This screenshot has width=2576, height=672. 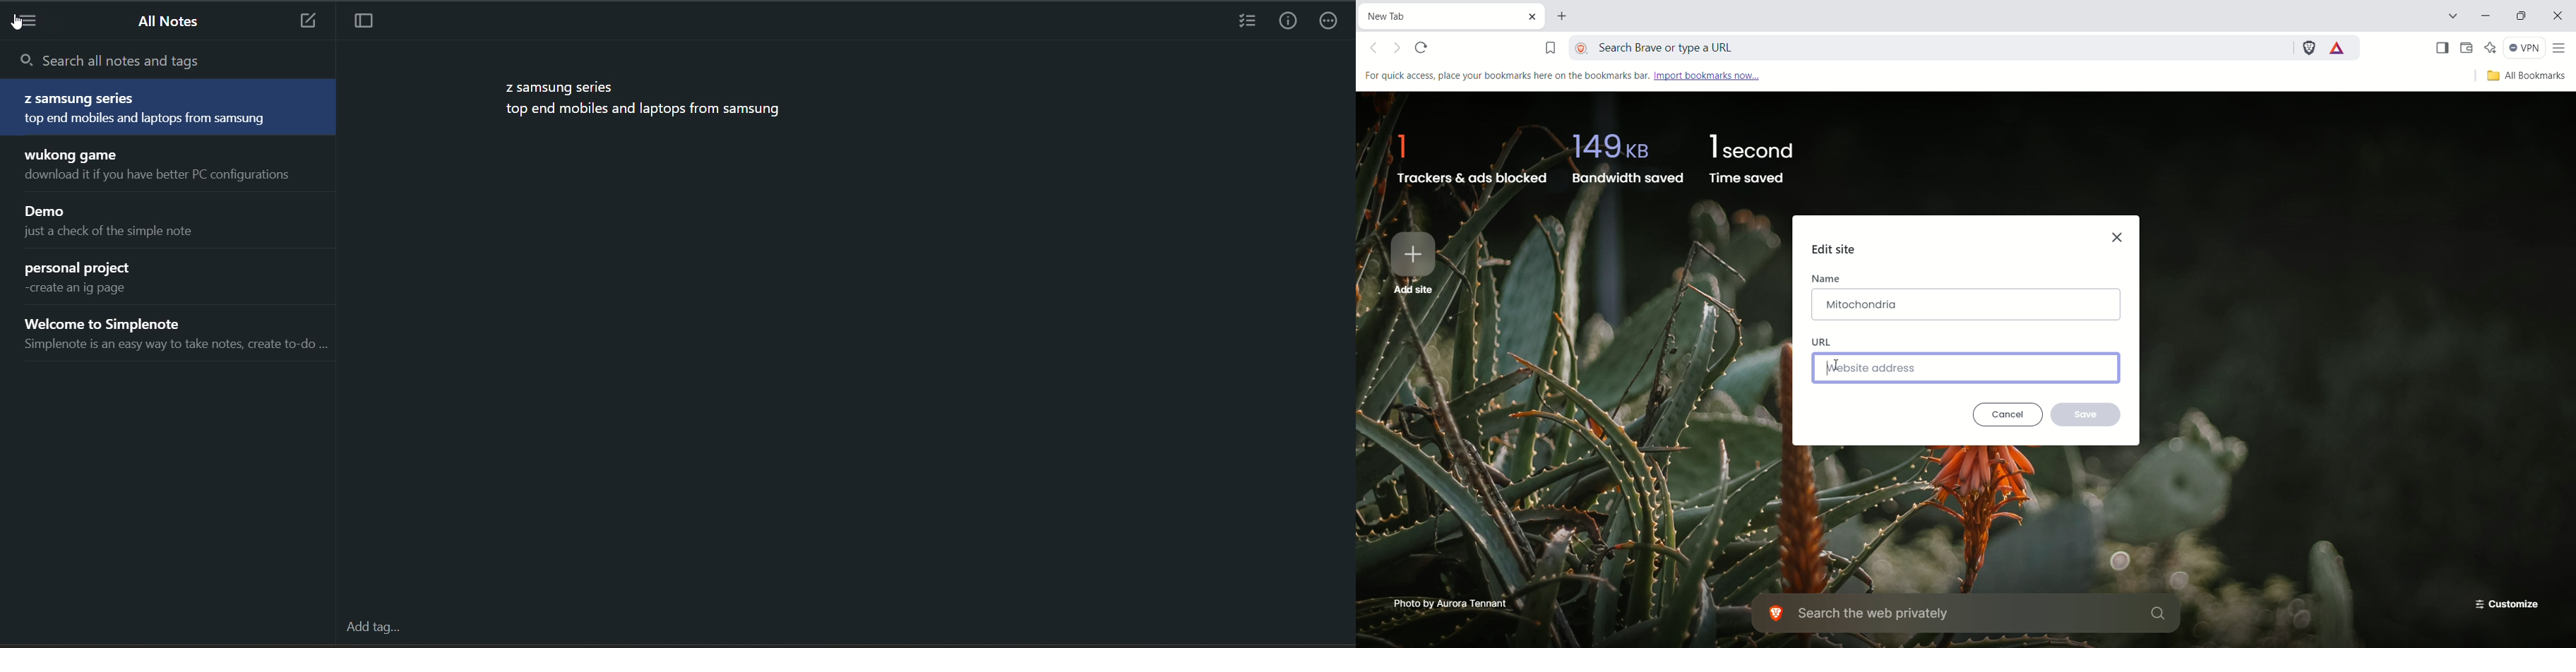 What do you see at coordinates (1331, 21) in the screenshot?
I see `actions` at bounding box center [1331, 21].